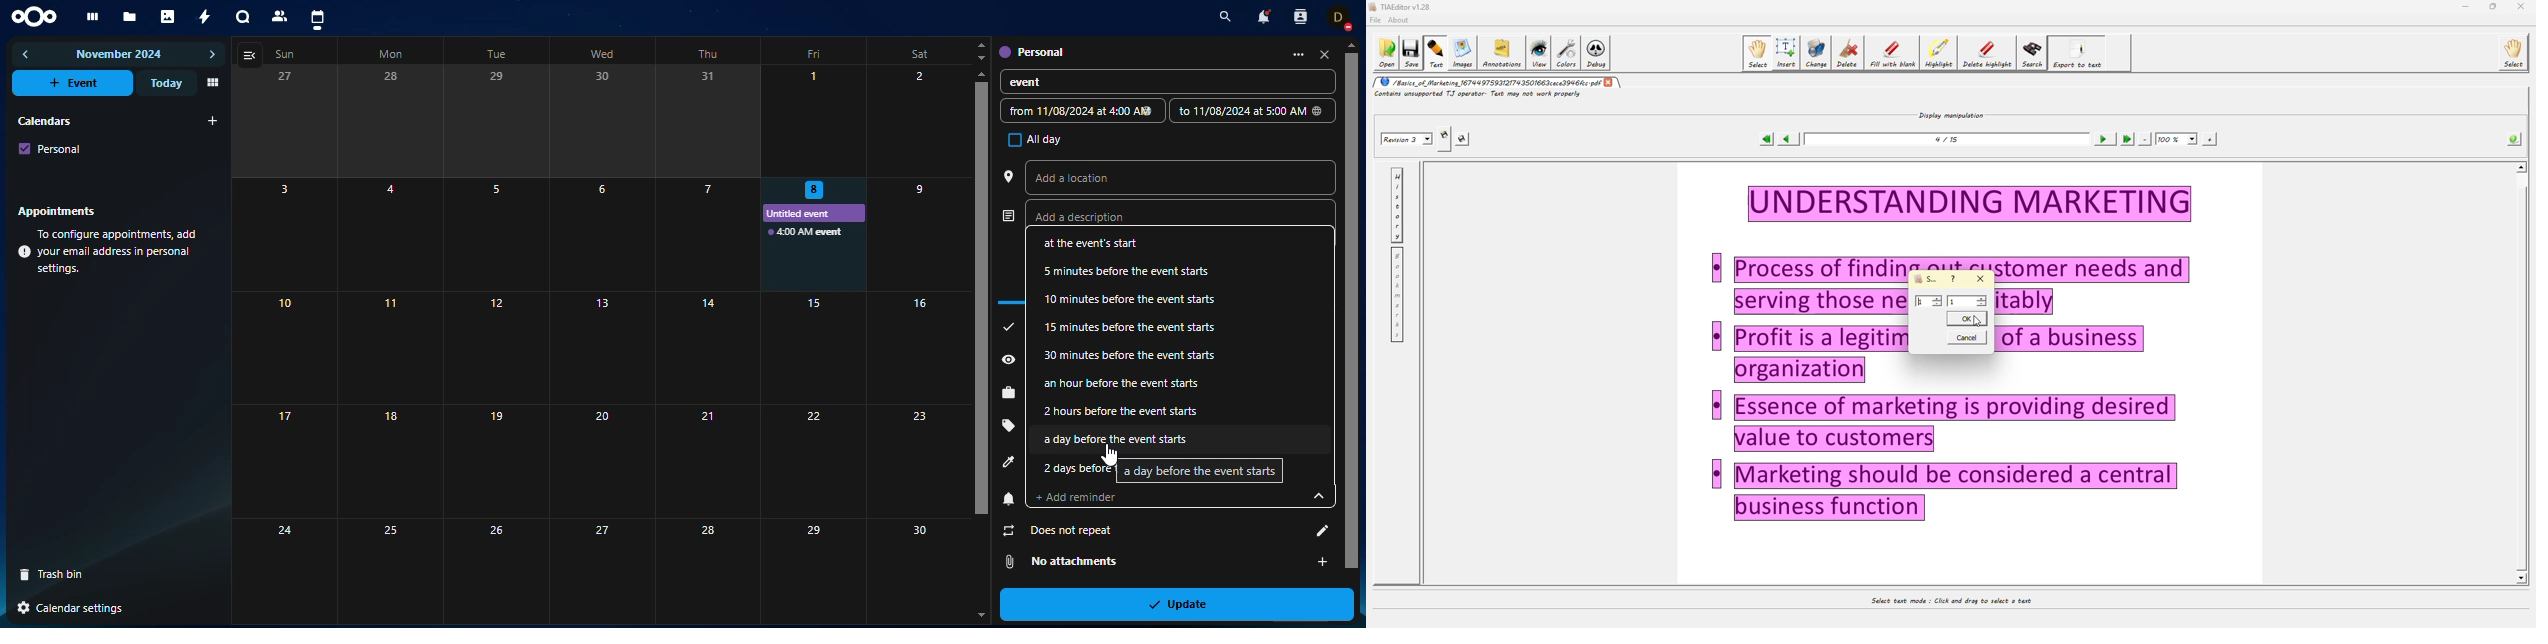 Image resolution: width=2548 pixels, height=644 pixels. Describe the element at coordinates (706, 54) in the screenshot. I see `thu` at that location.